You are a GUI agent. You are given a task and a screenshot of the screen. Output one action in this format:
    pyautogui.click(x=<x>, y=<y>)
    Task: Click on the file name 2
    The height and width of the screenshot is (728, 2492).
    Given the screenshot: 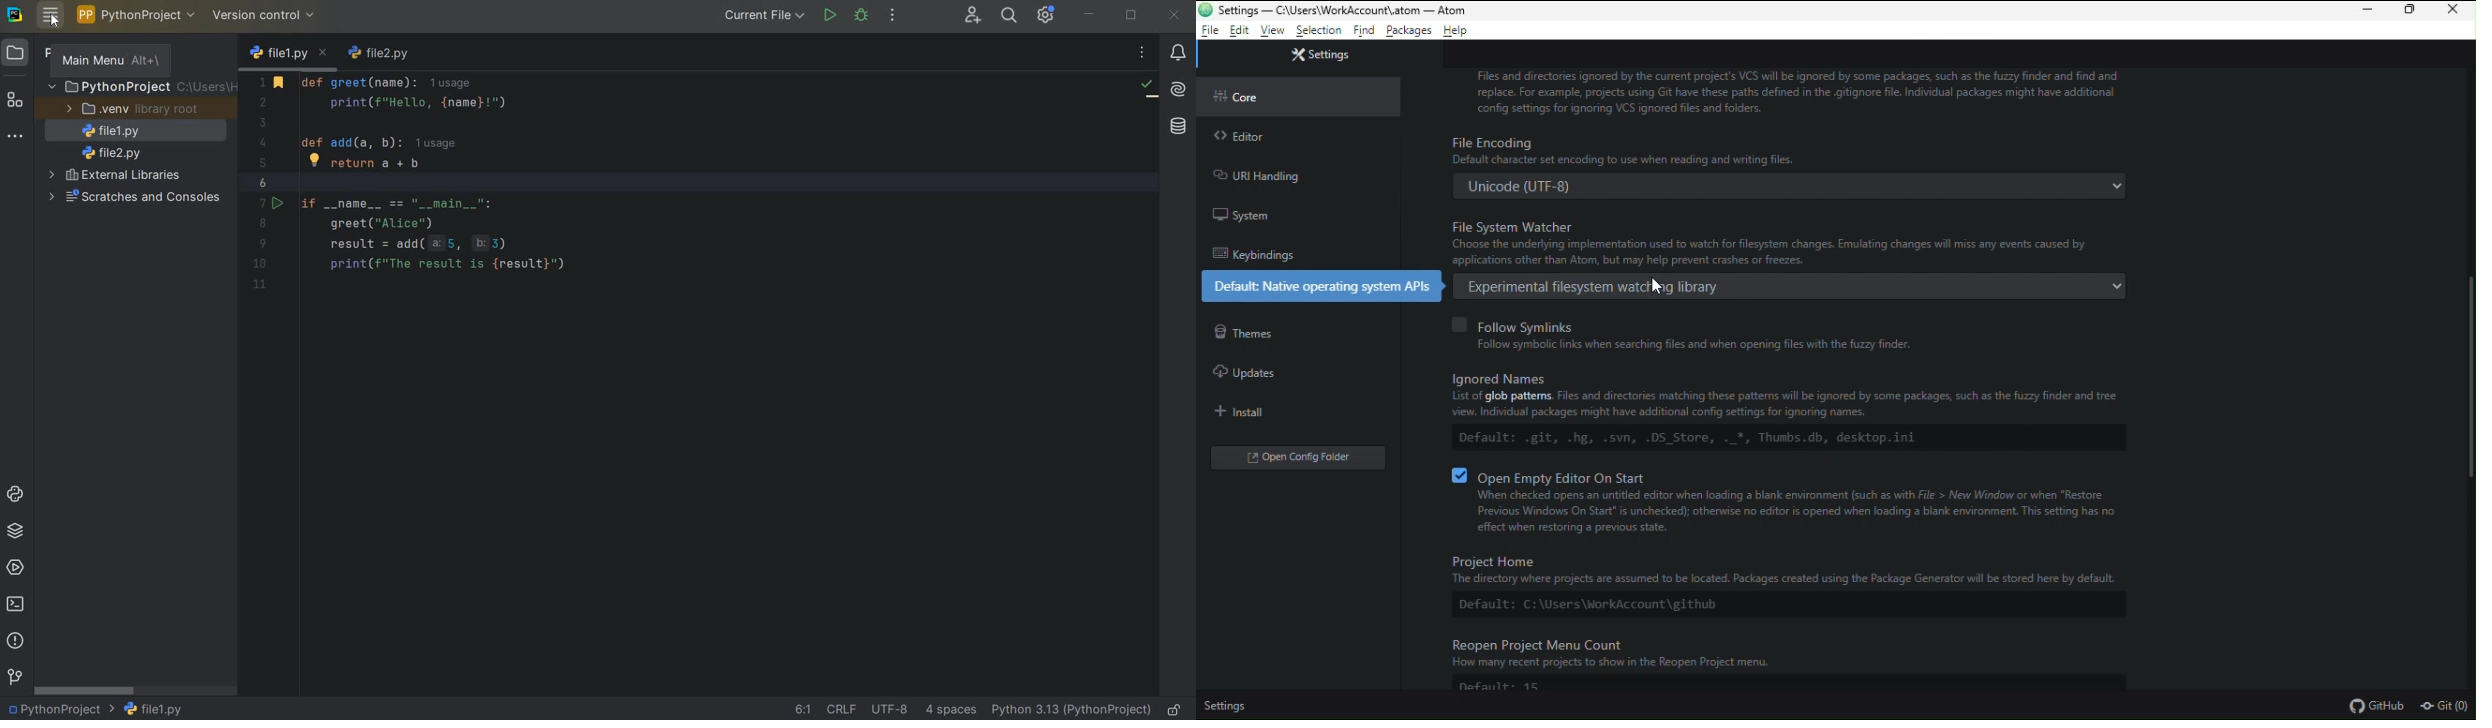 What is the action you would take?
    pyautogui.click(x=111, y=153)
    